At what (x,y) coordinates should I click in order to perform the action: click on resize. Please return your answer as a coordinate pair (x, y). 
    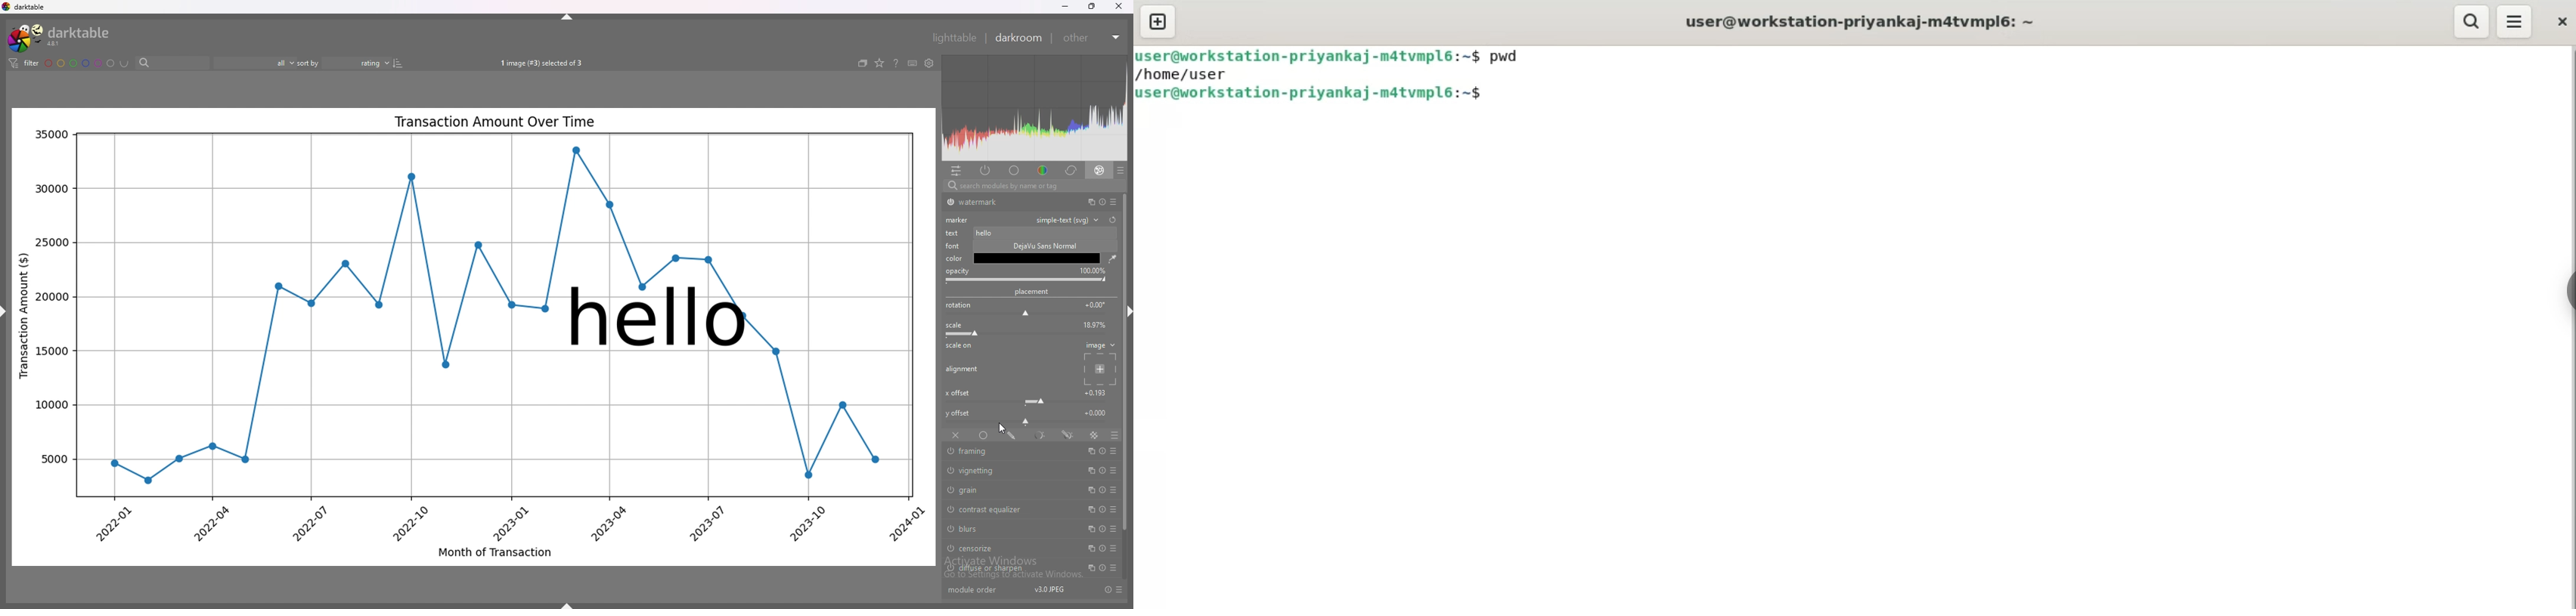
    Looking at the image, I should click on (1091, 6).